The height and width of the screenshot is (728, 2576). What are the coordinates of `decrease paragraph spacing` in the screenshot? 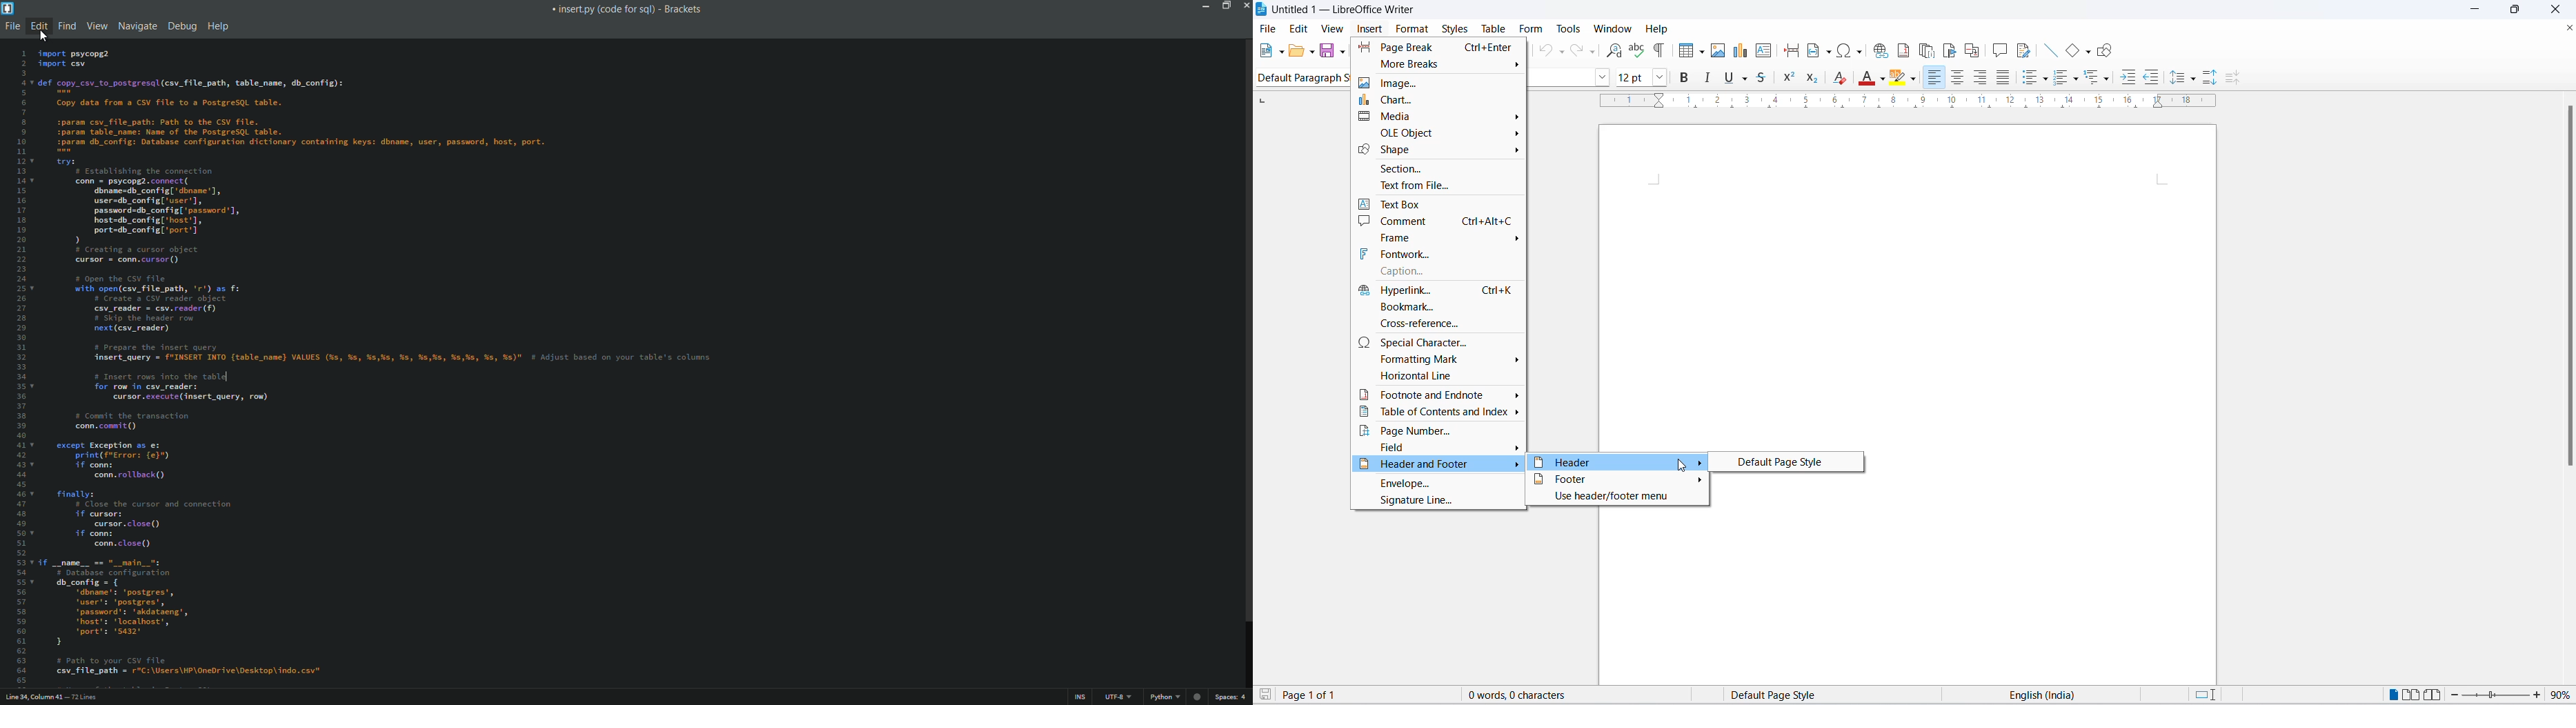 It's located at (2234, 80).